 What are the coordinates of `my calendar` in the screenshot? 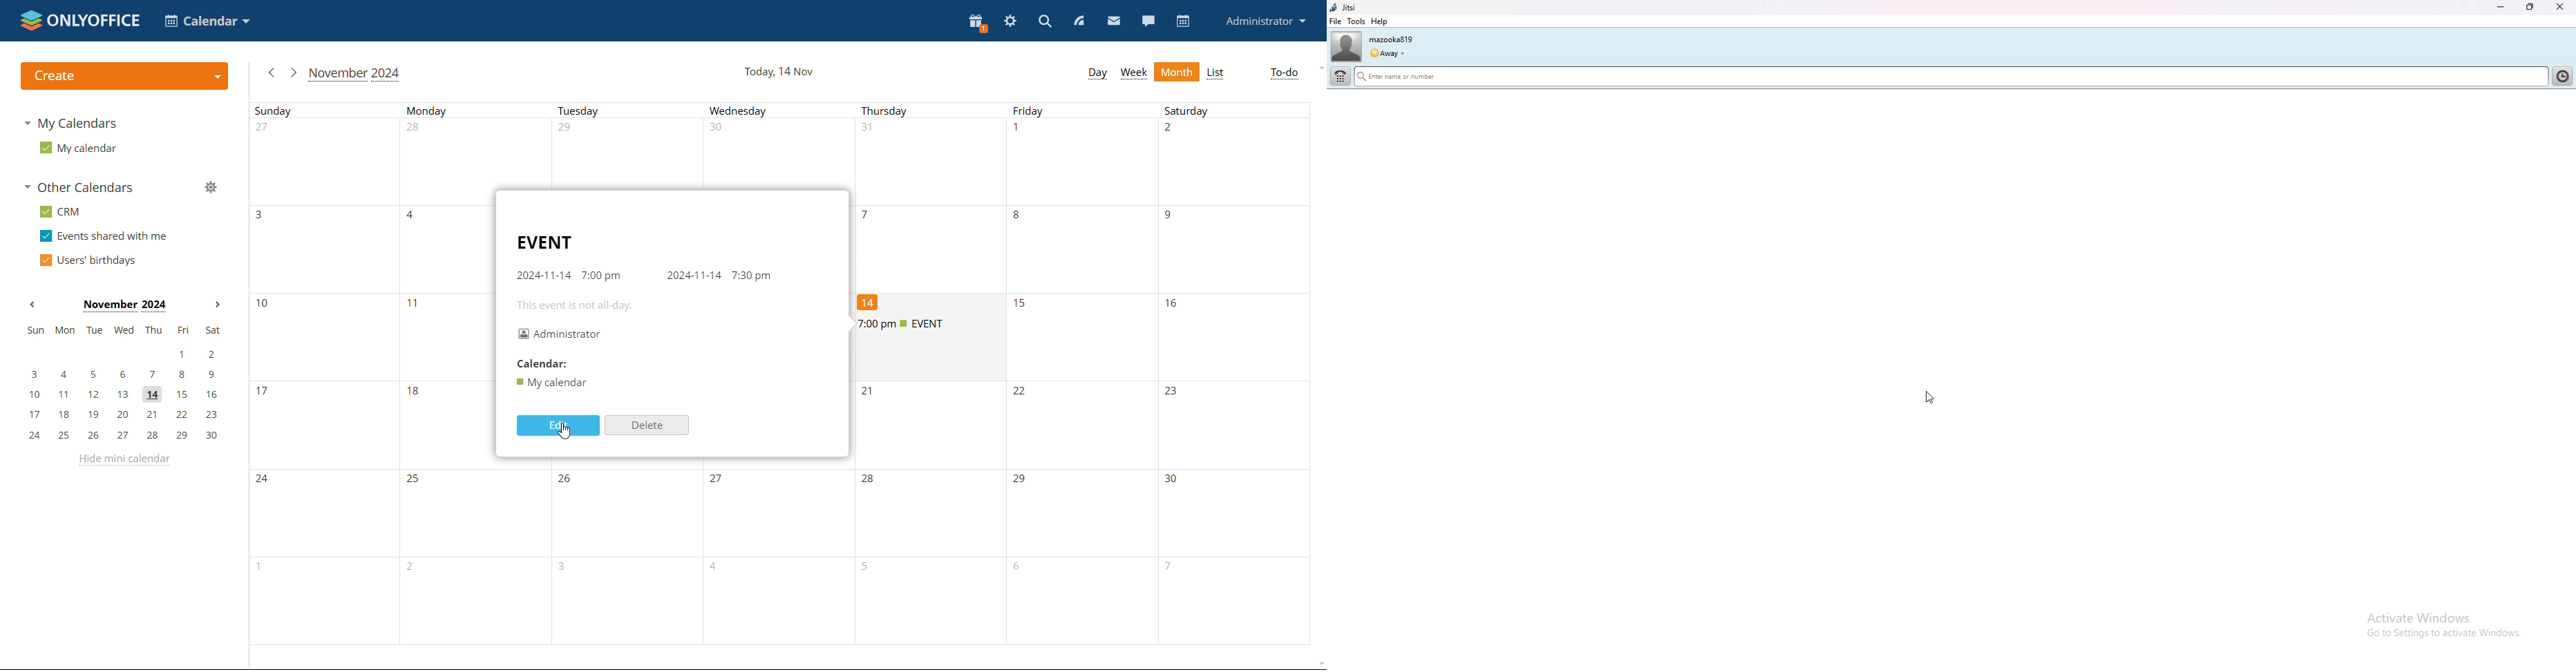 It's located at (79, 148).